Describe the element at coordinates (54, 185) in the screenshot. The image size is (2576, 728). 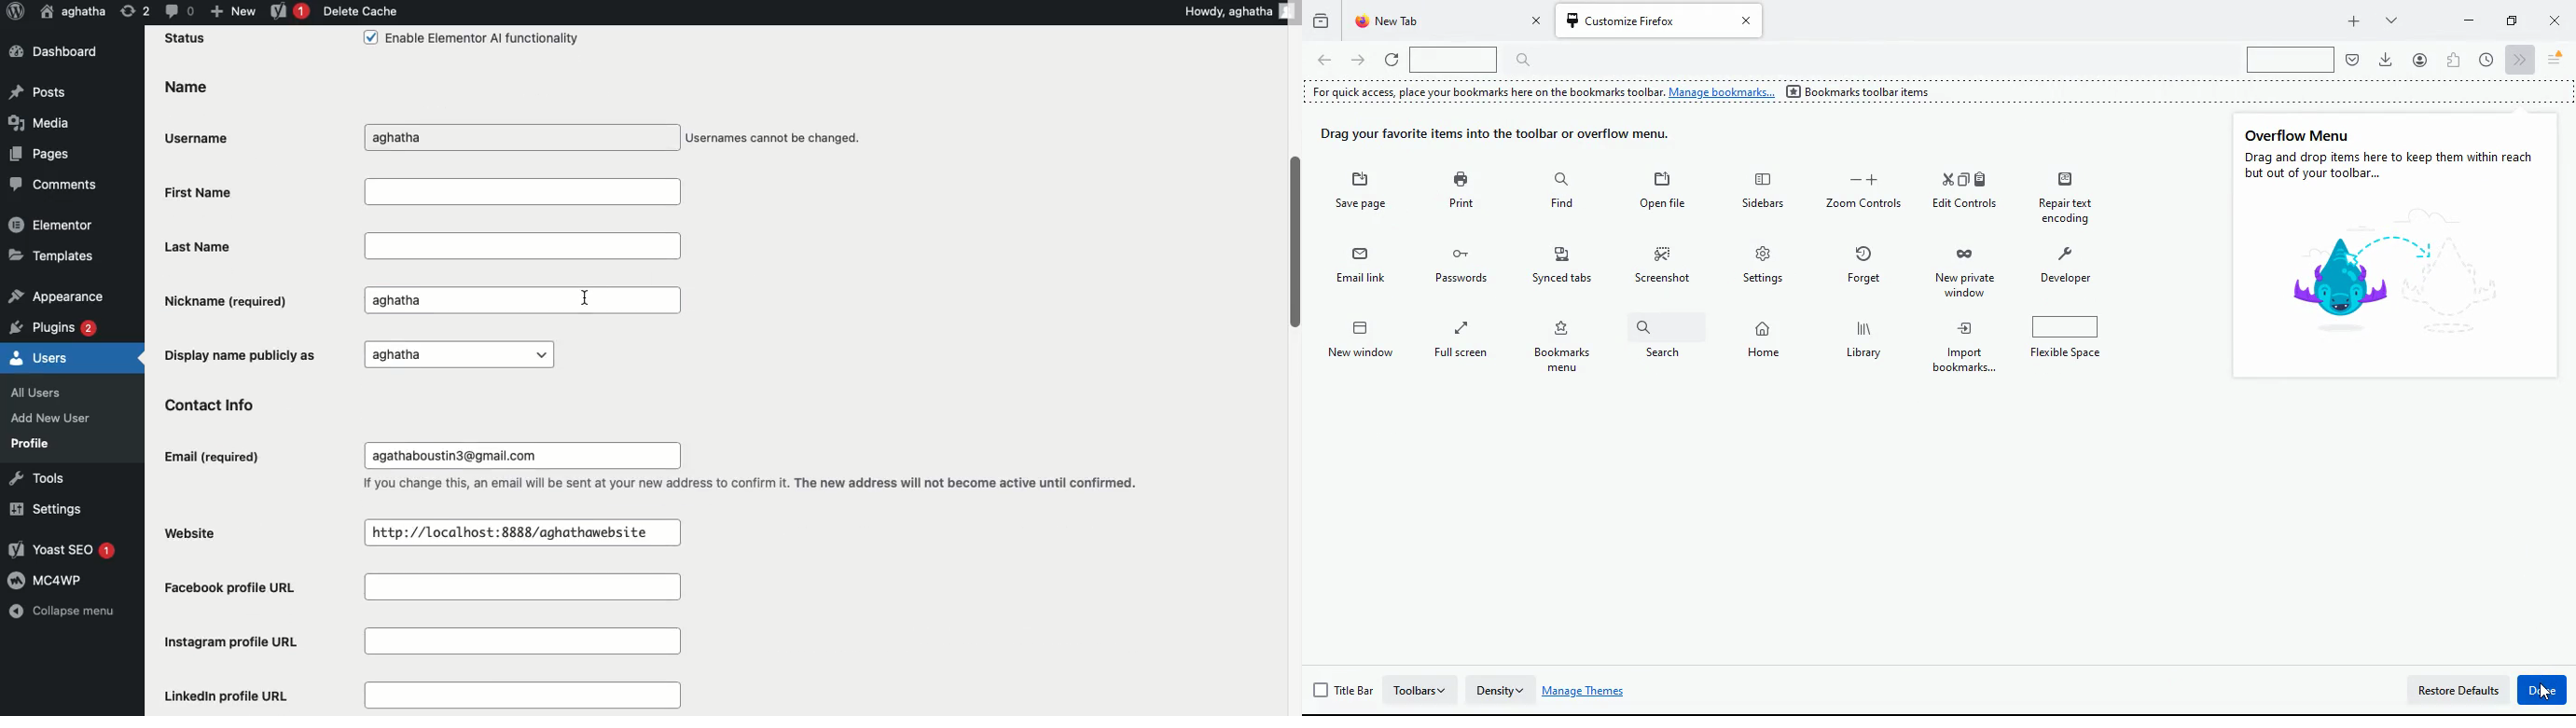
I see `Comments` at that location.